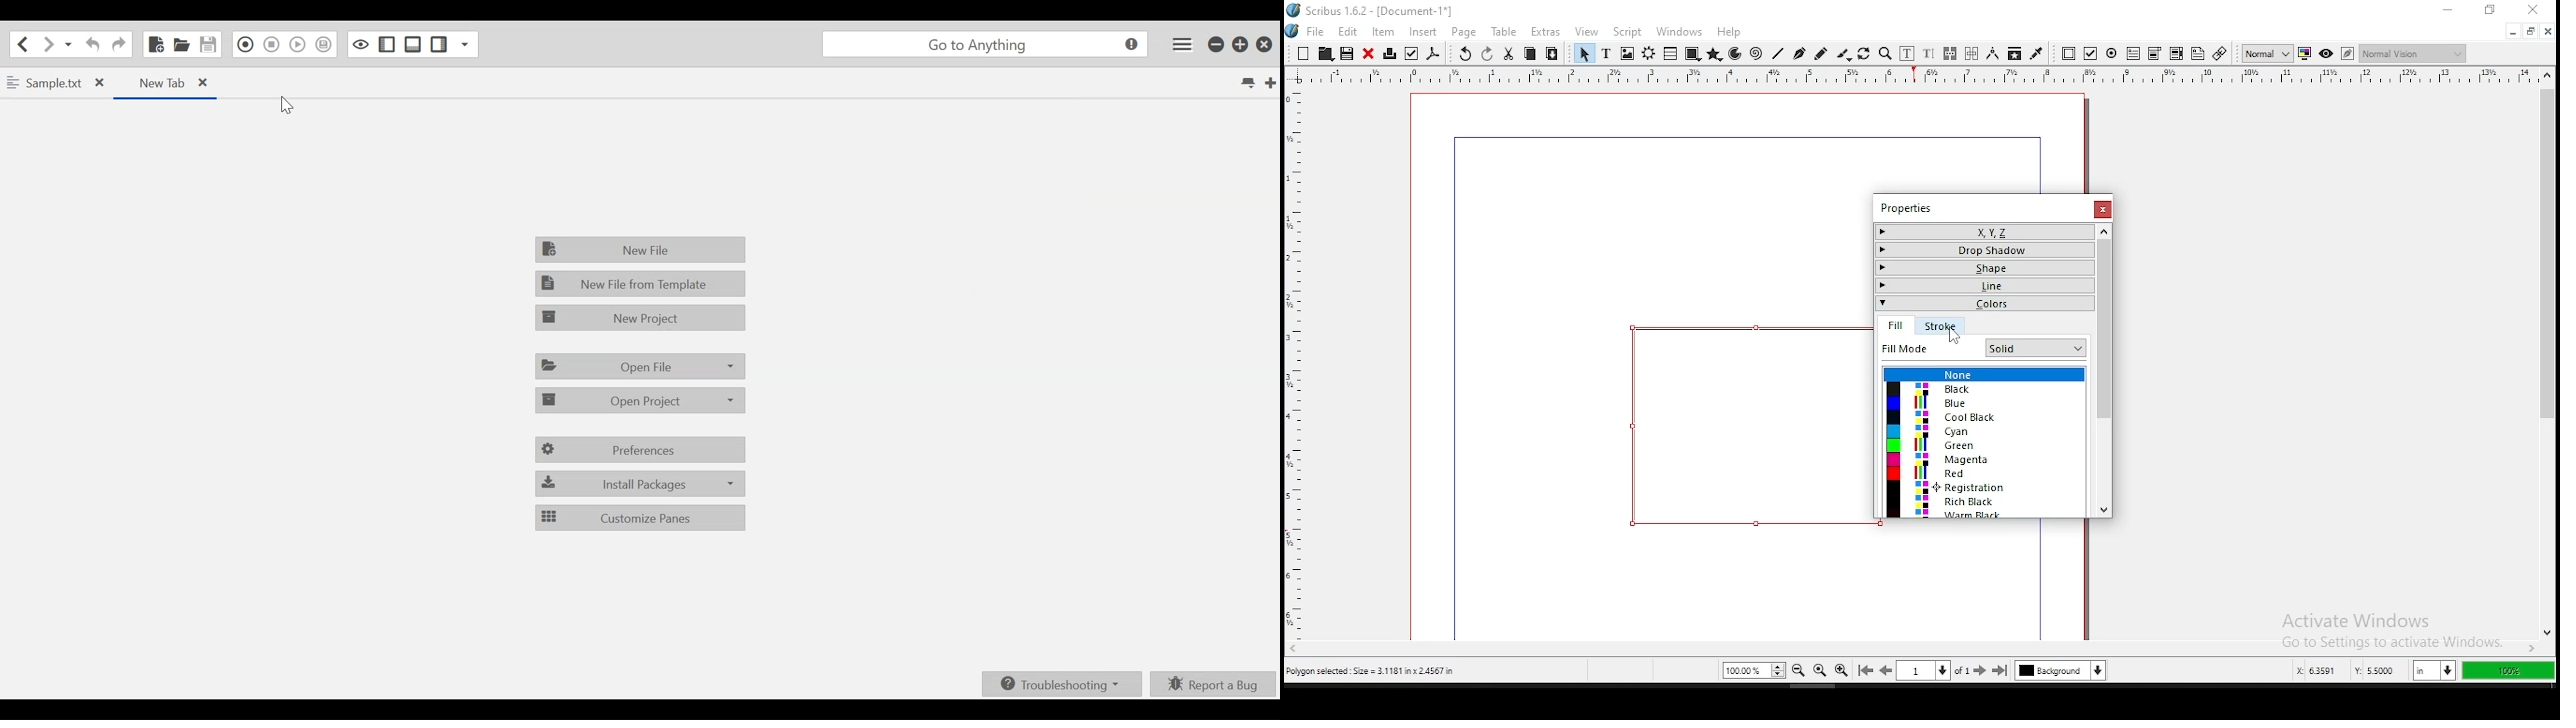  I want to click on measurement, so click(1993, 54).